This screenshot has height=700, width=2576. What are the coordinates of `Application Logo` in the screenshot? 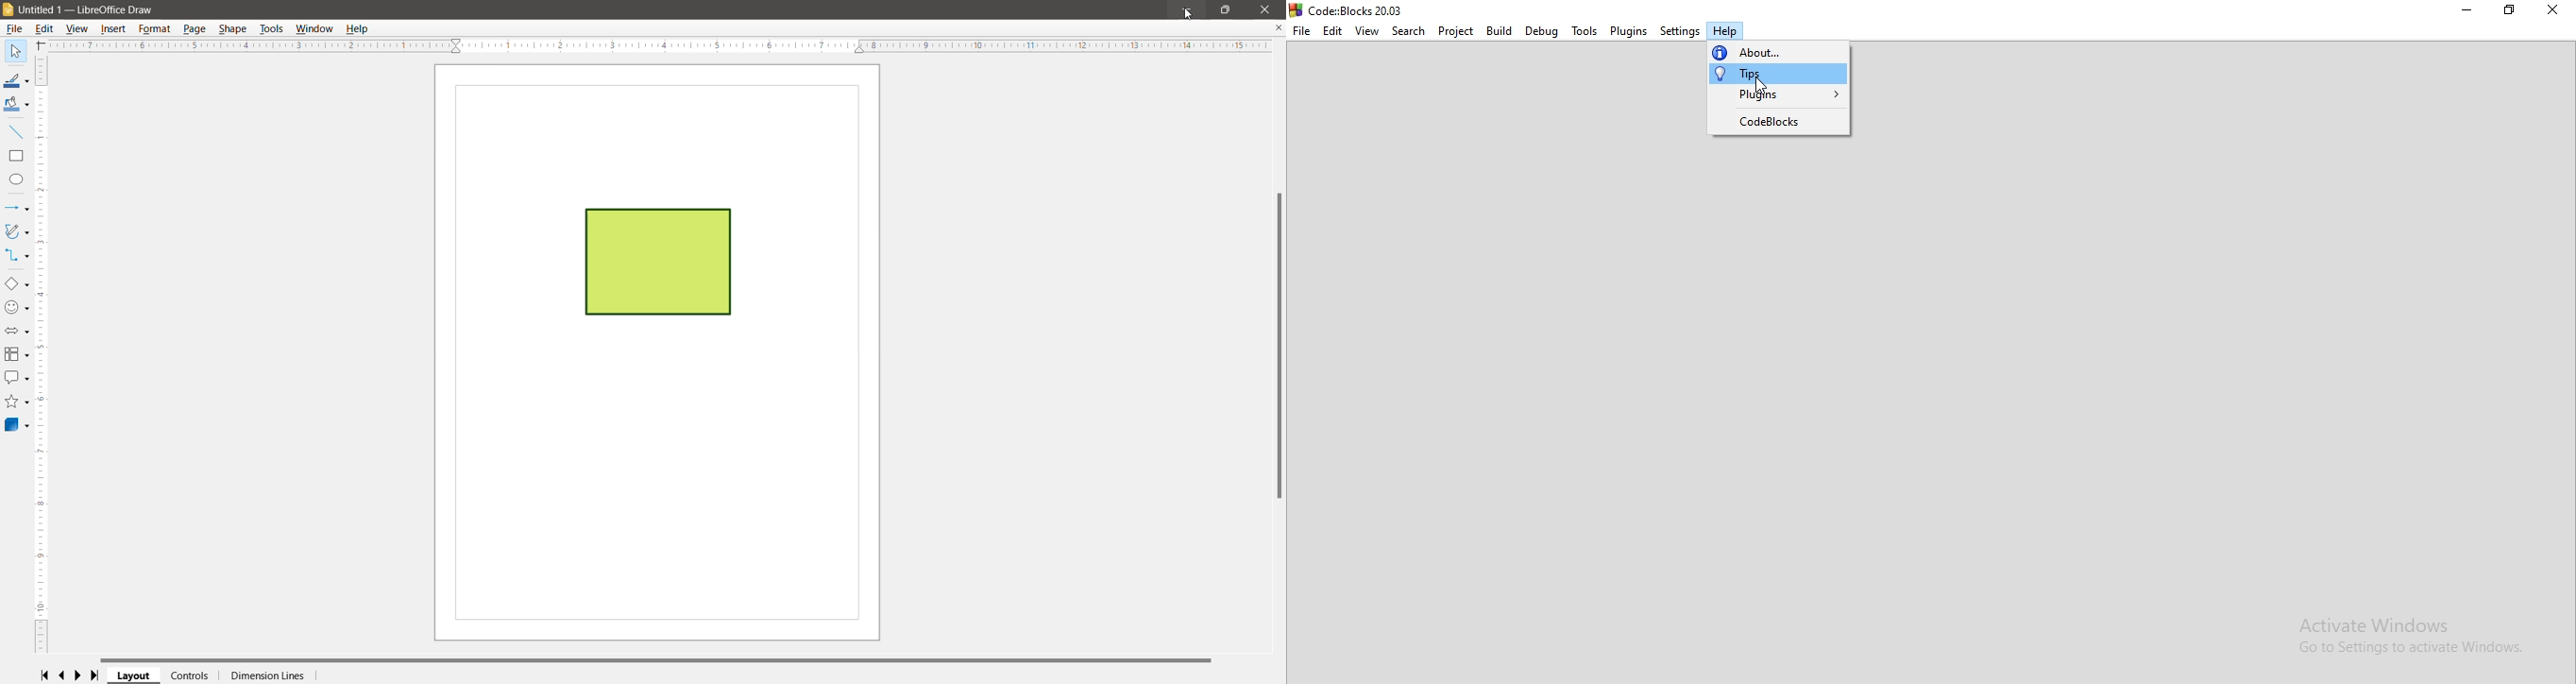 It's located at (9, 11).